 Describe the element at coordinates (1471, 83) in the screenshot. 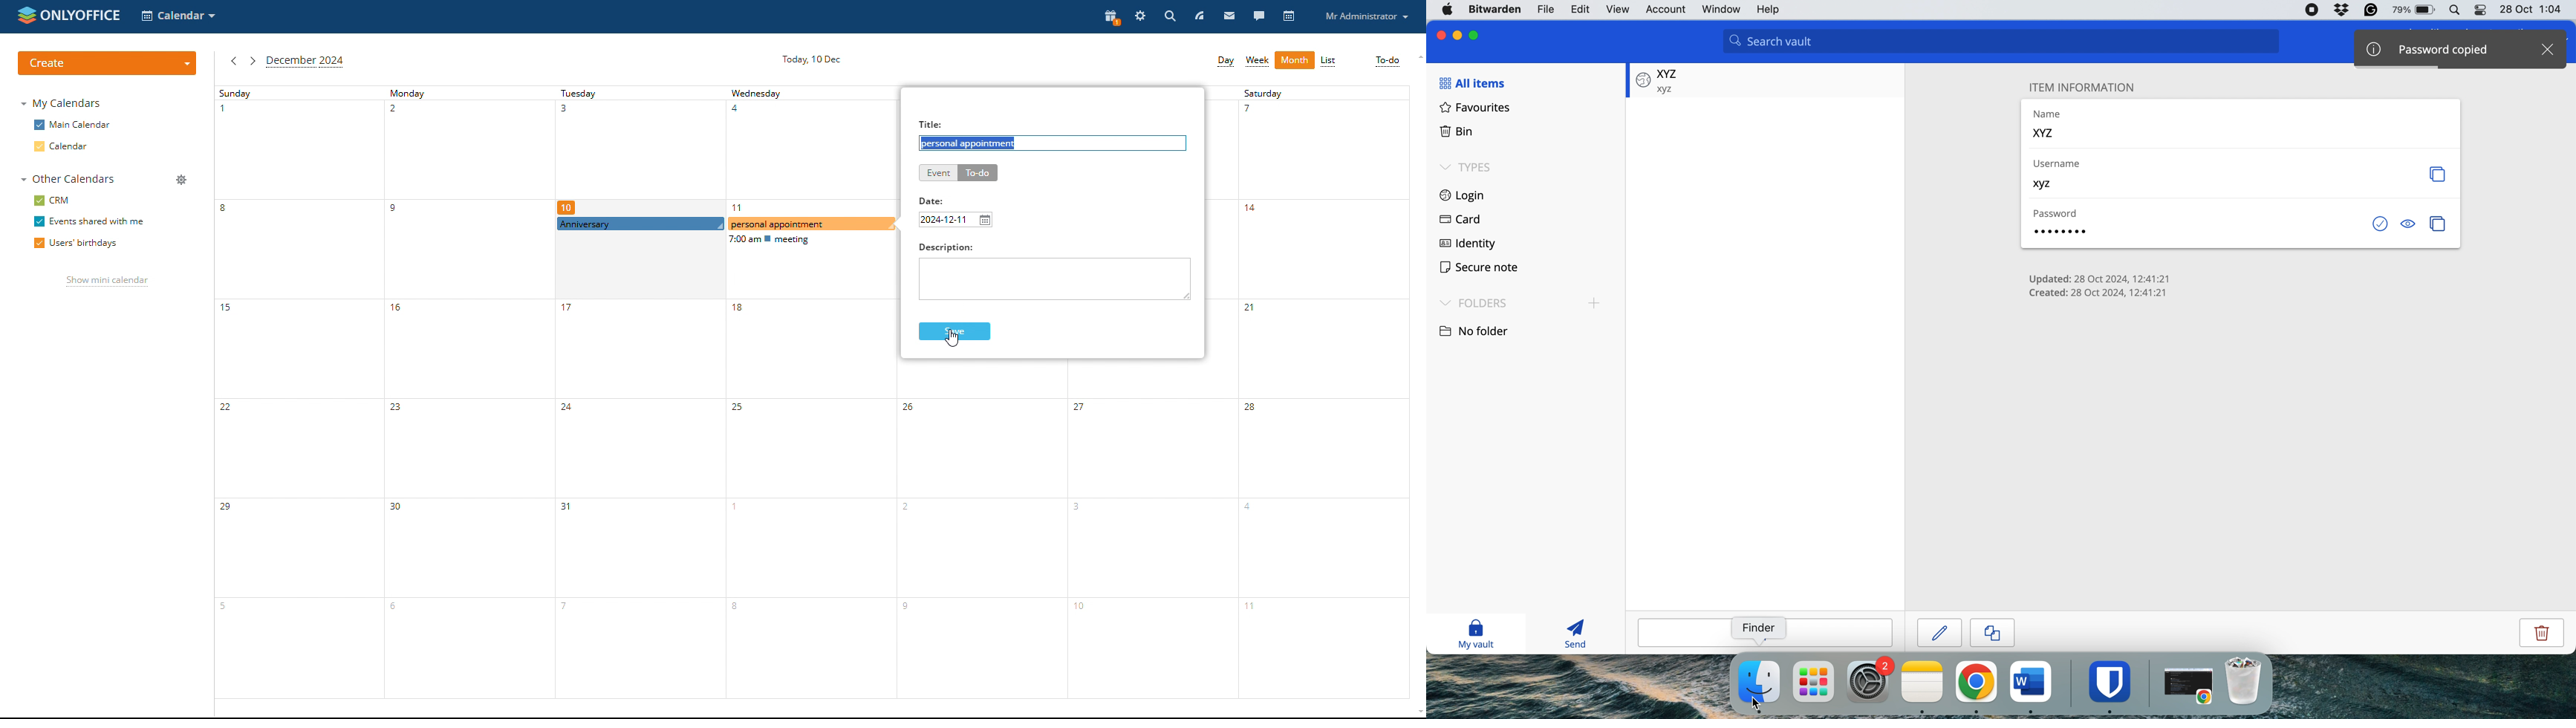

I see `all items` at that location.